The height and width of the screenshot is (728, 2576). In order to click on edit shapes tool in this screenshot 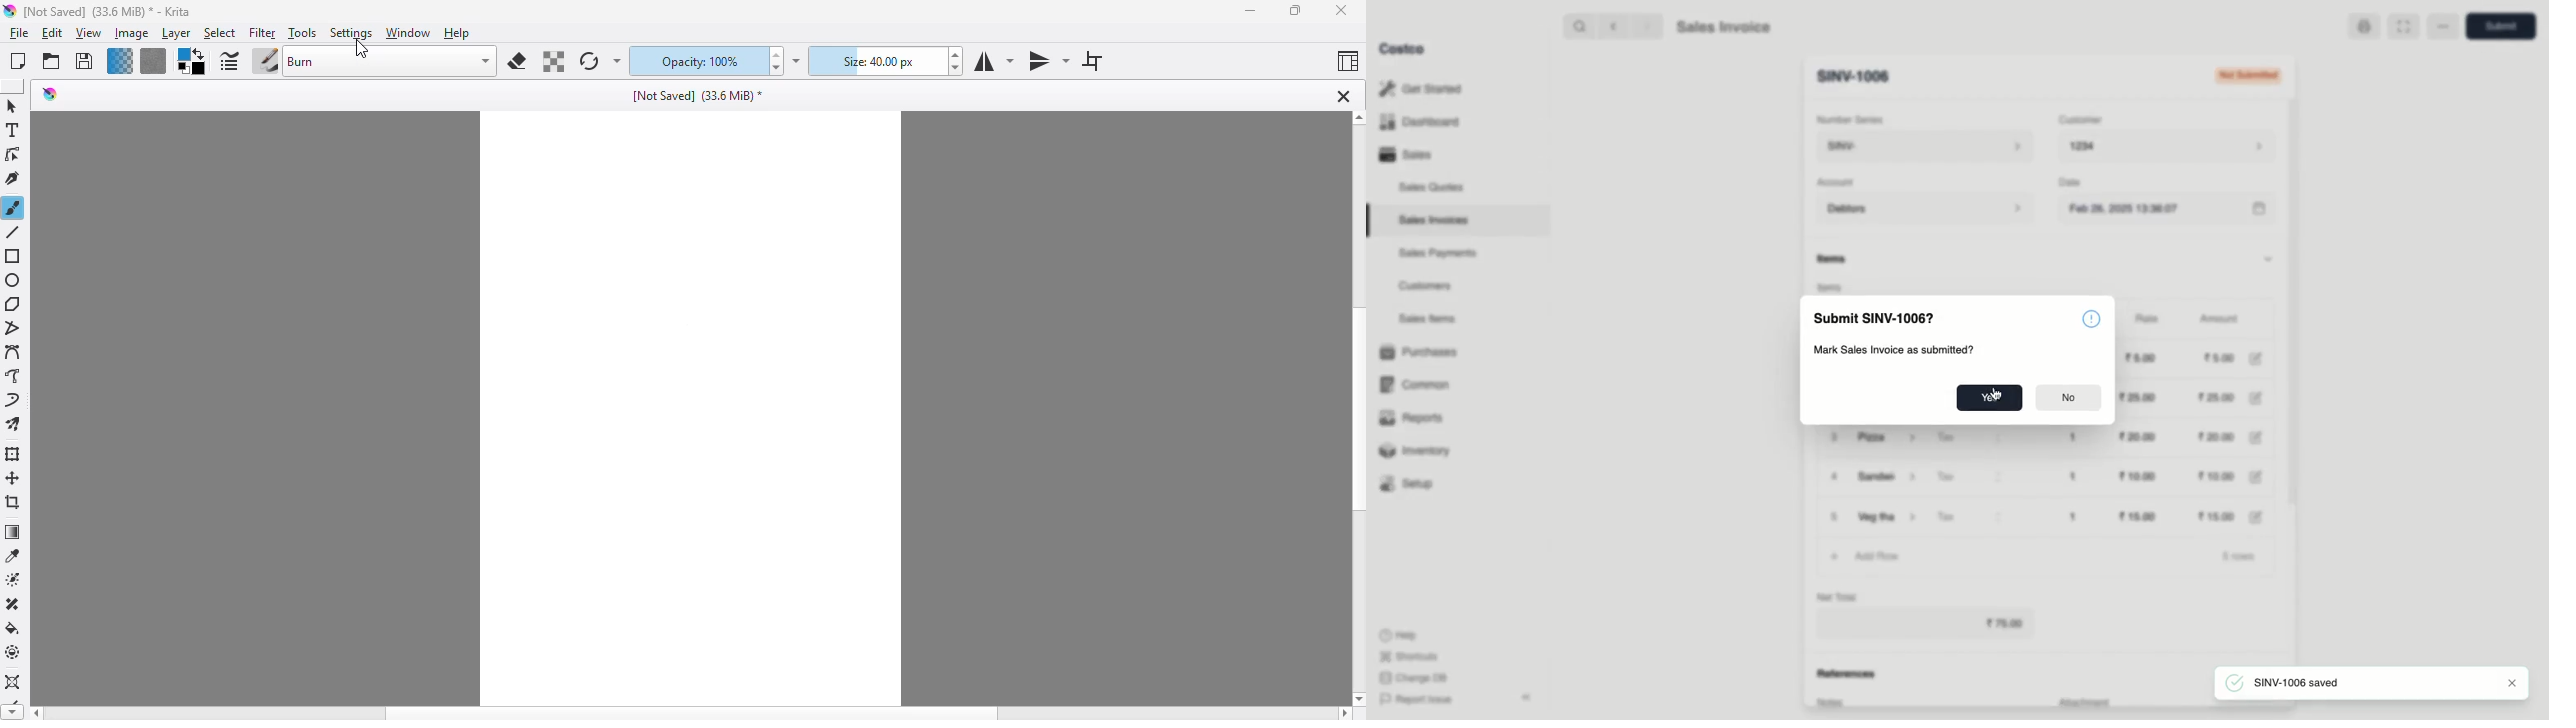, I will do `click(12, 155)`.